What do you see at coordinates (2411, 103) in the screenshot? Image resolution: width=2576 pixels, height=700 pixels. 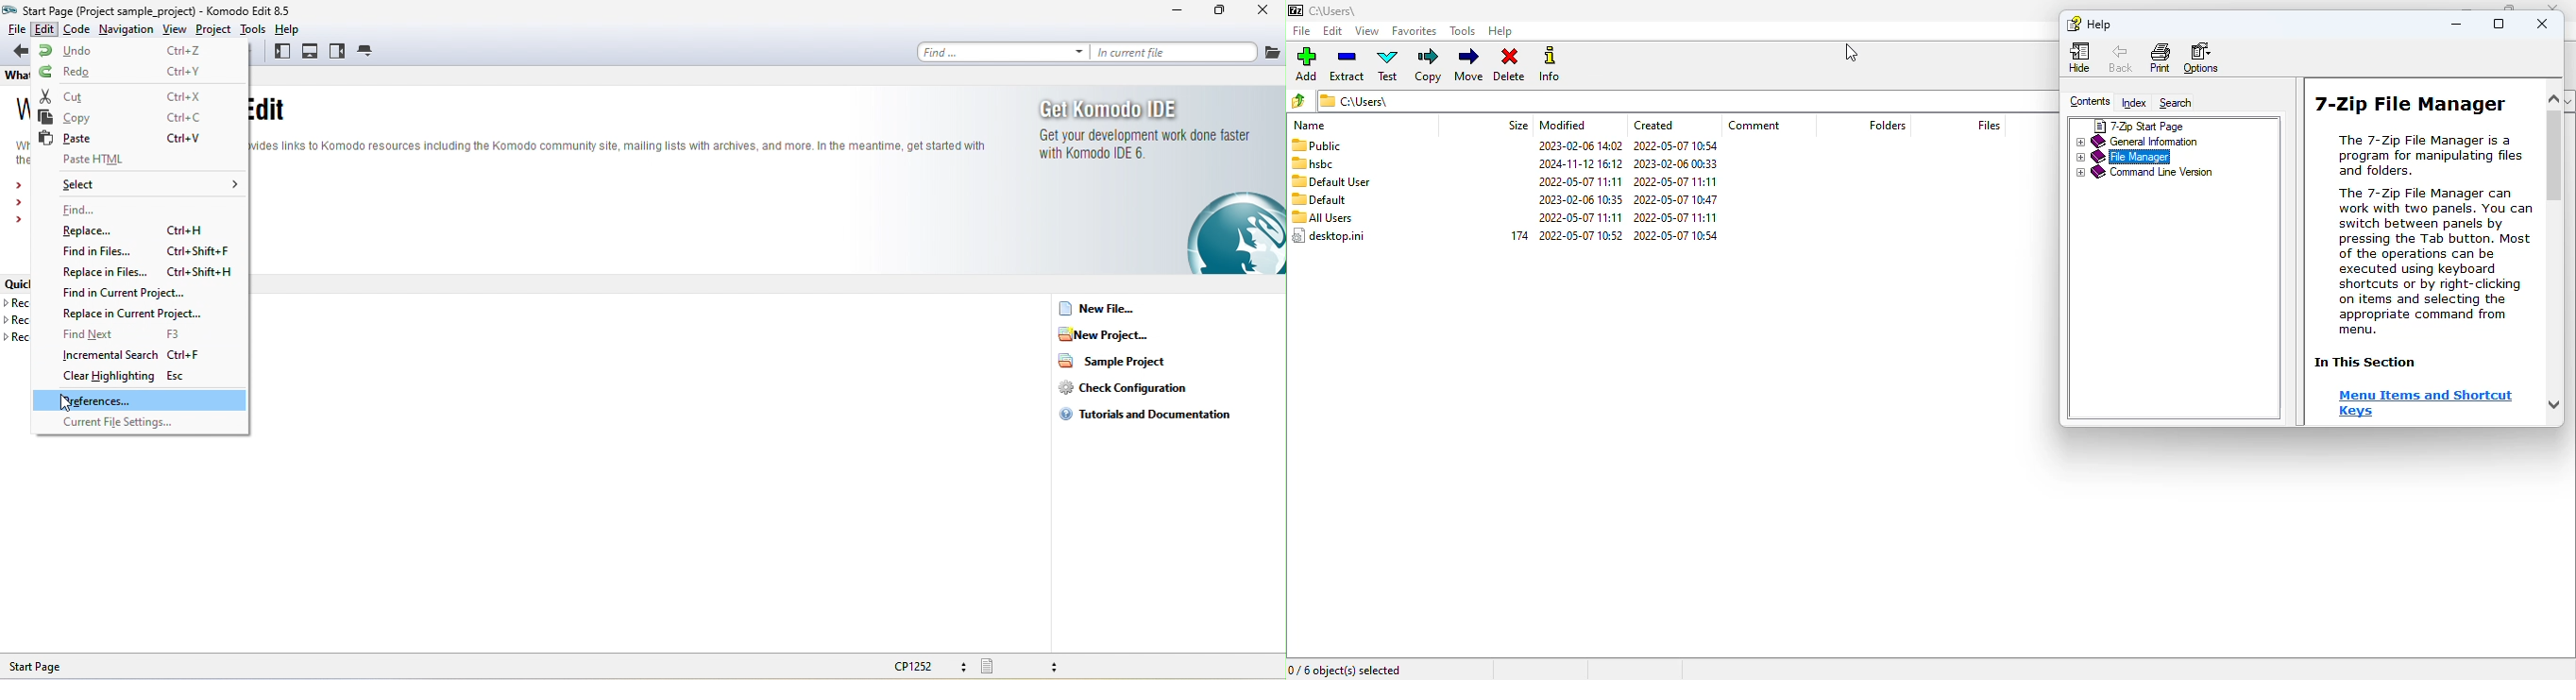 I see `7-Zip File Manager` at bounding box center [2411, 103].